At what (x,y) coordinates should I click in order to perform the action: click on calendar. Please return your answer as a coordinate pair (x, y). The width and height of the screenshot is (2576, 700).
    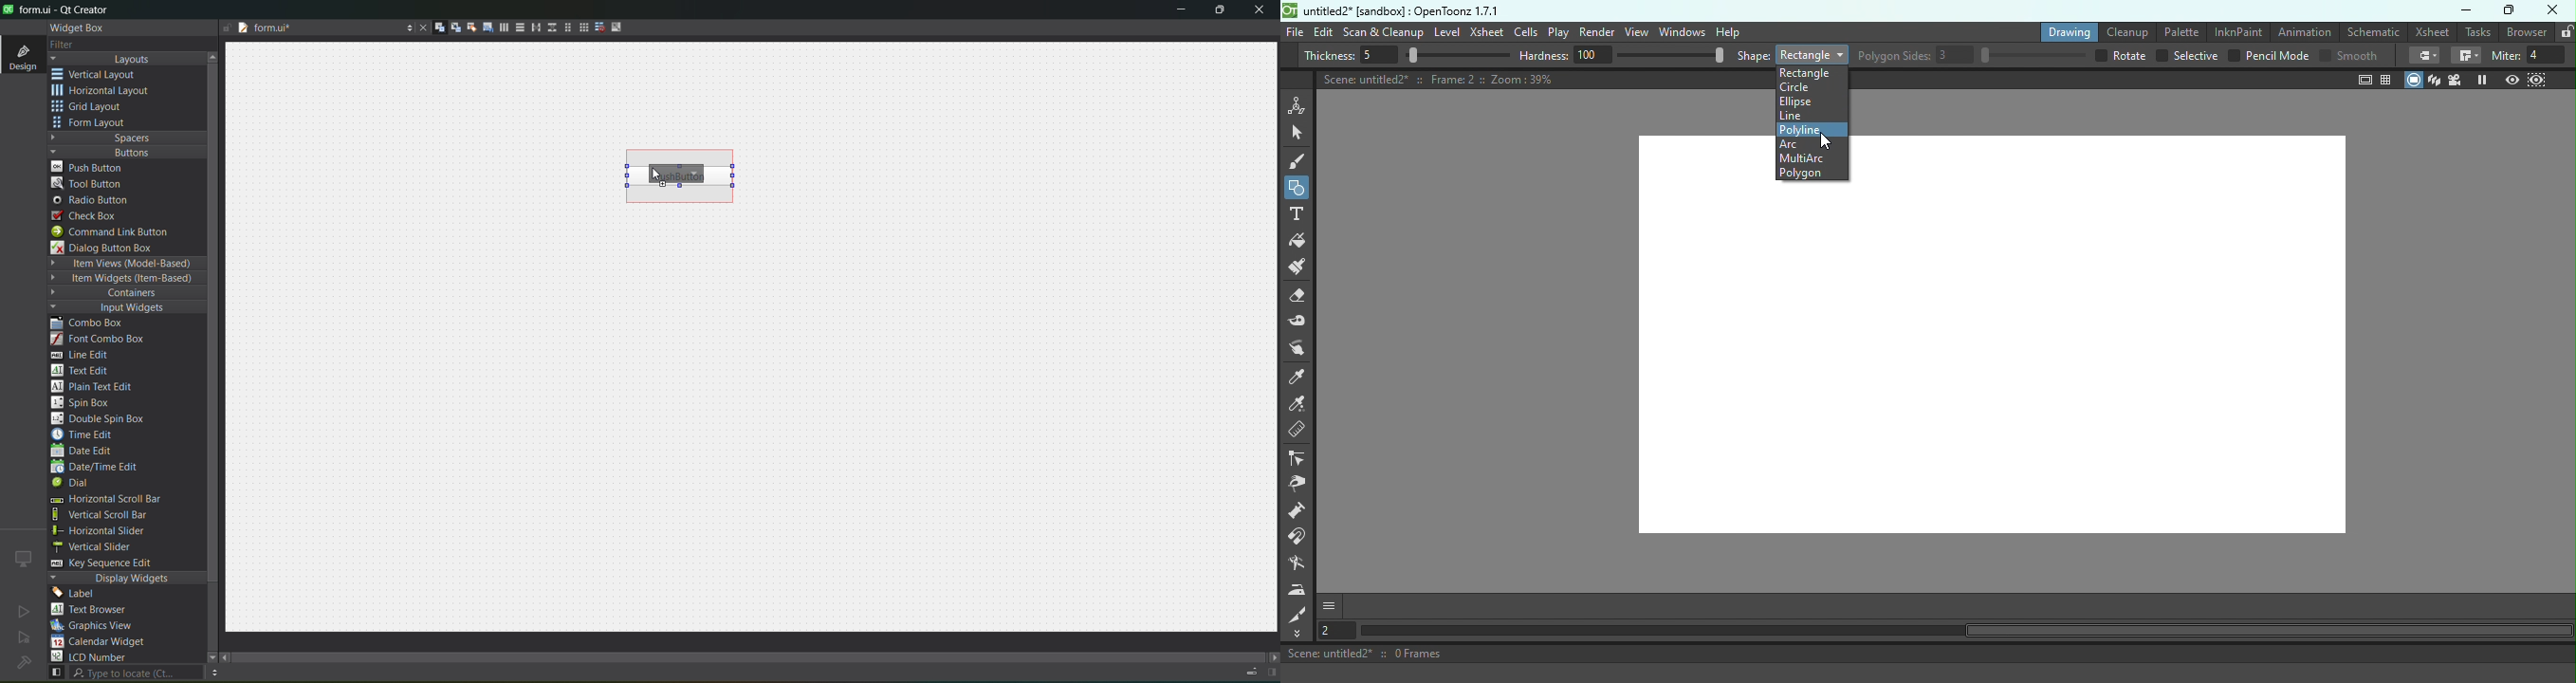
    Looking at the image, I should click on (100, 643).